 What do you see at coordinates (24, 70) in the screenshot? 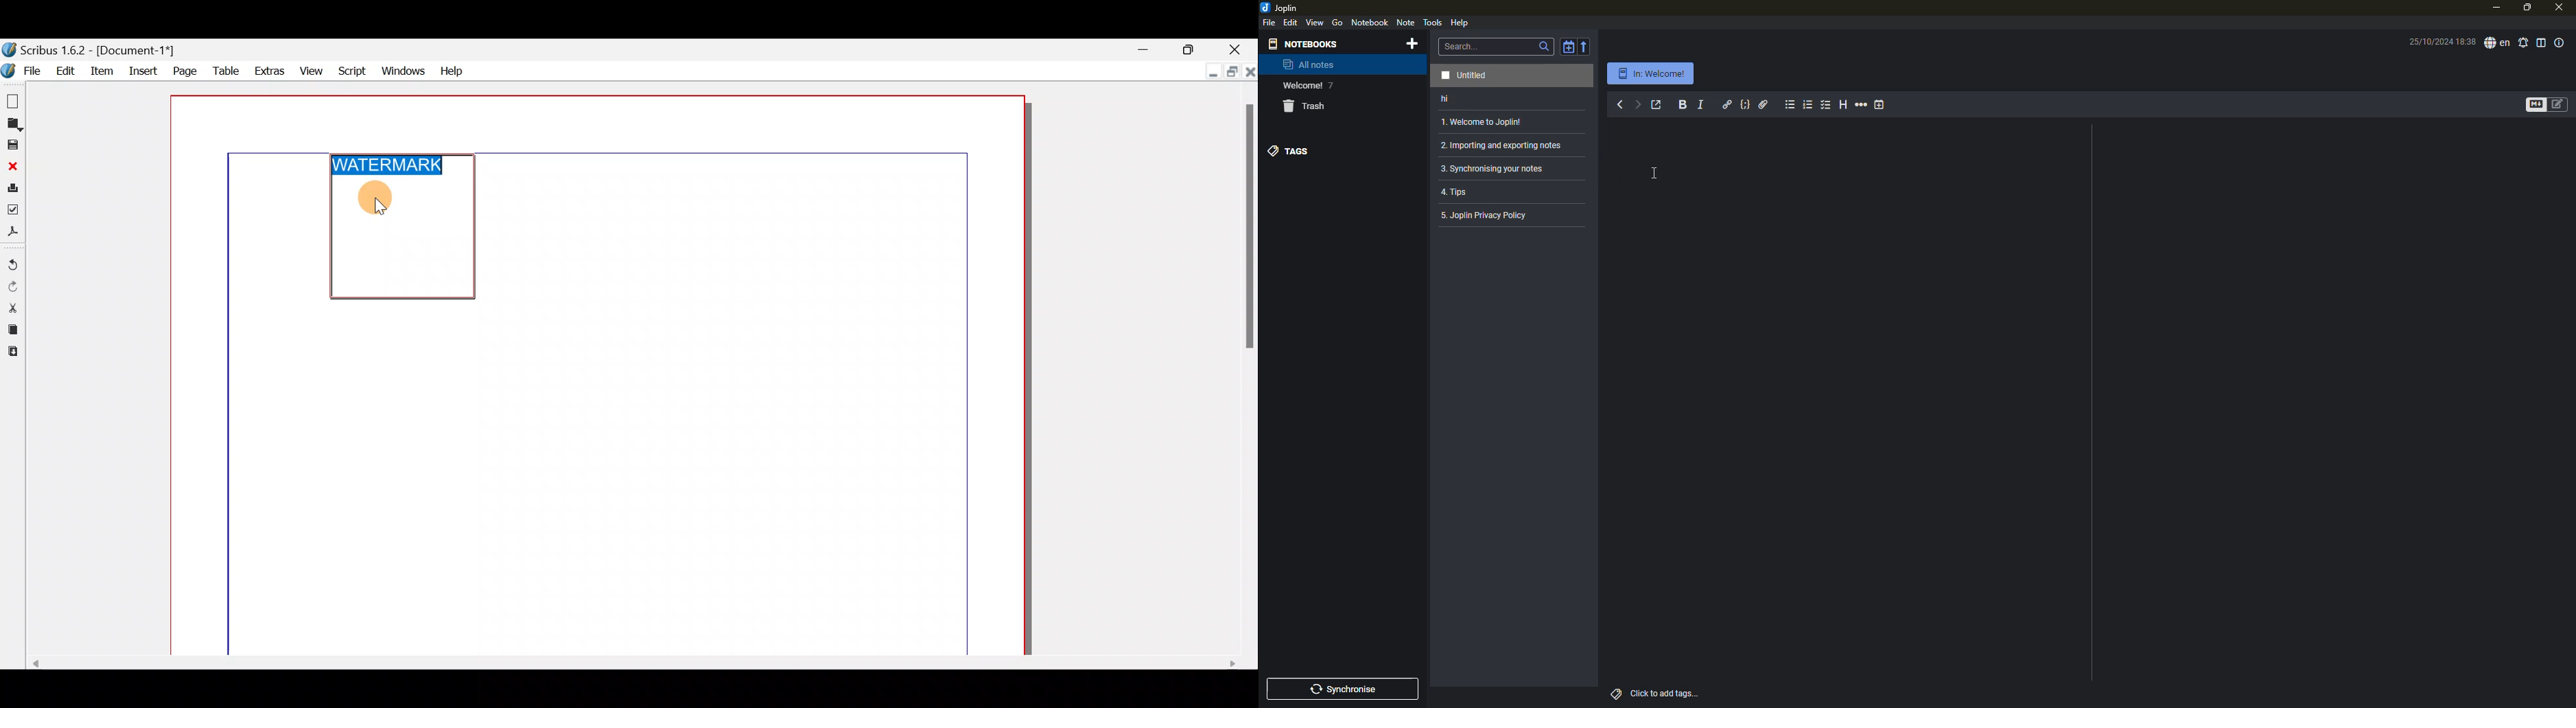
I see `File` at bounding box center [24, 70].